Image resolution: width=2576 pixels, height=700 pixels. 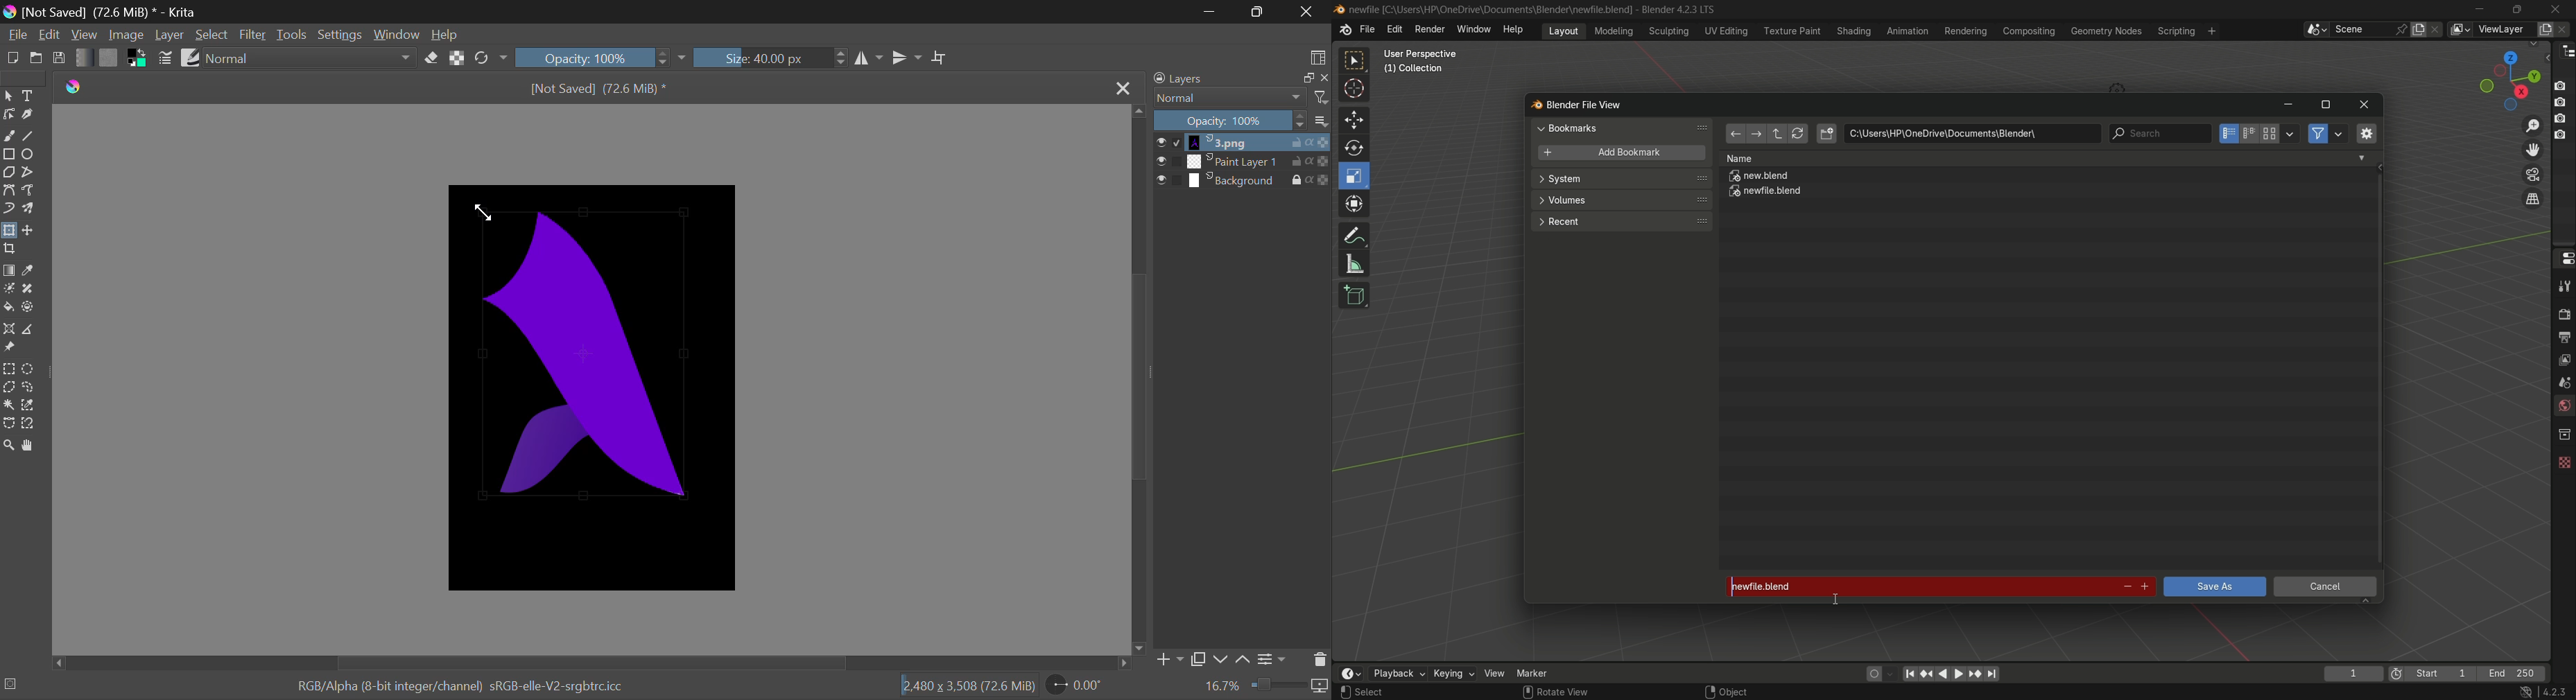 What do you see at coordinates (85, 35) in the screenshot?
I see `View` at bounding box center [85, 35].